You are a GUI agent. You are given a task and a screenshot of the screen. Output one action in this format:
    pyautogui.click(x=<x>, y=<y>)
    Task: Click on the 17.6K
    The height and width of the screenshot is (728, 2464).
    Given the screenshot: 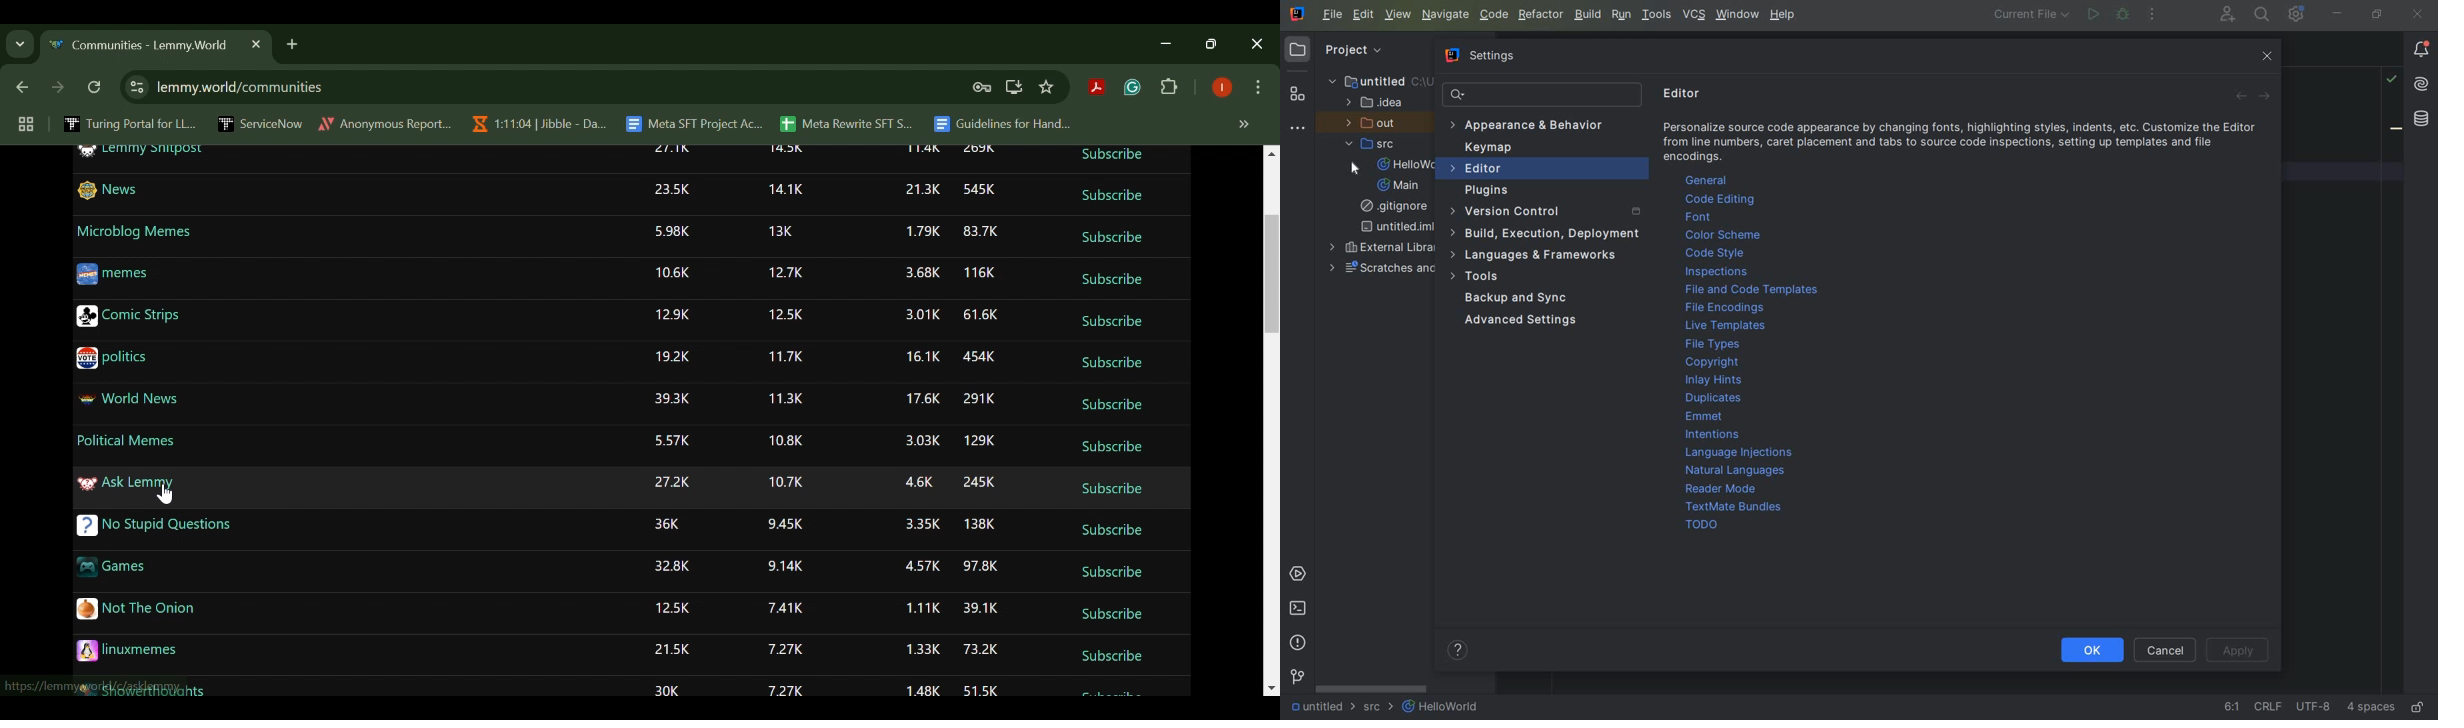 What is the action you would take?
    pyautogui.click(x=922, y=402)
    